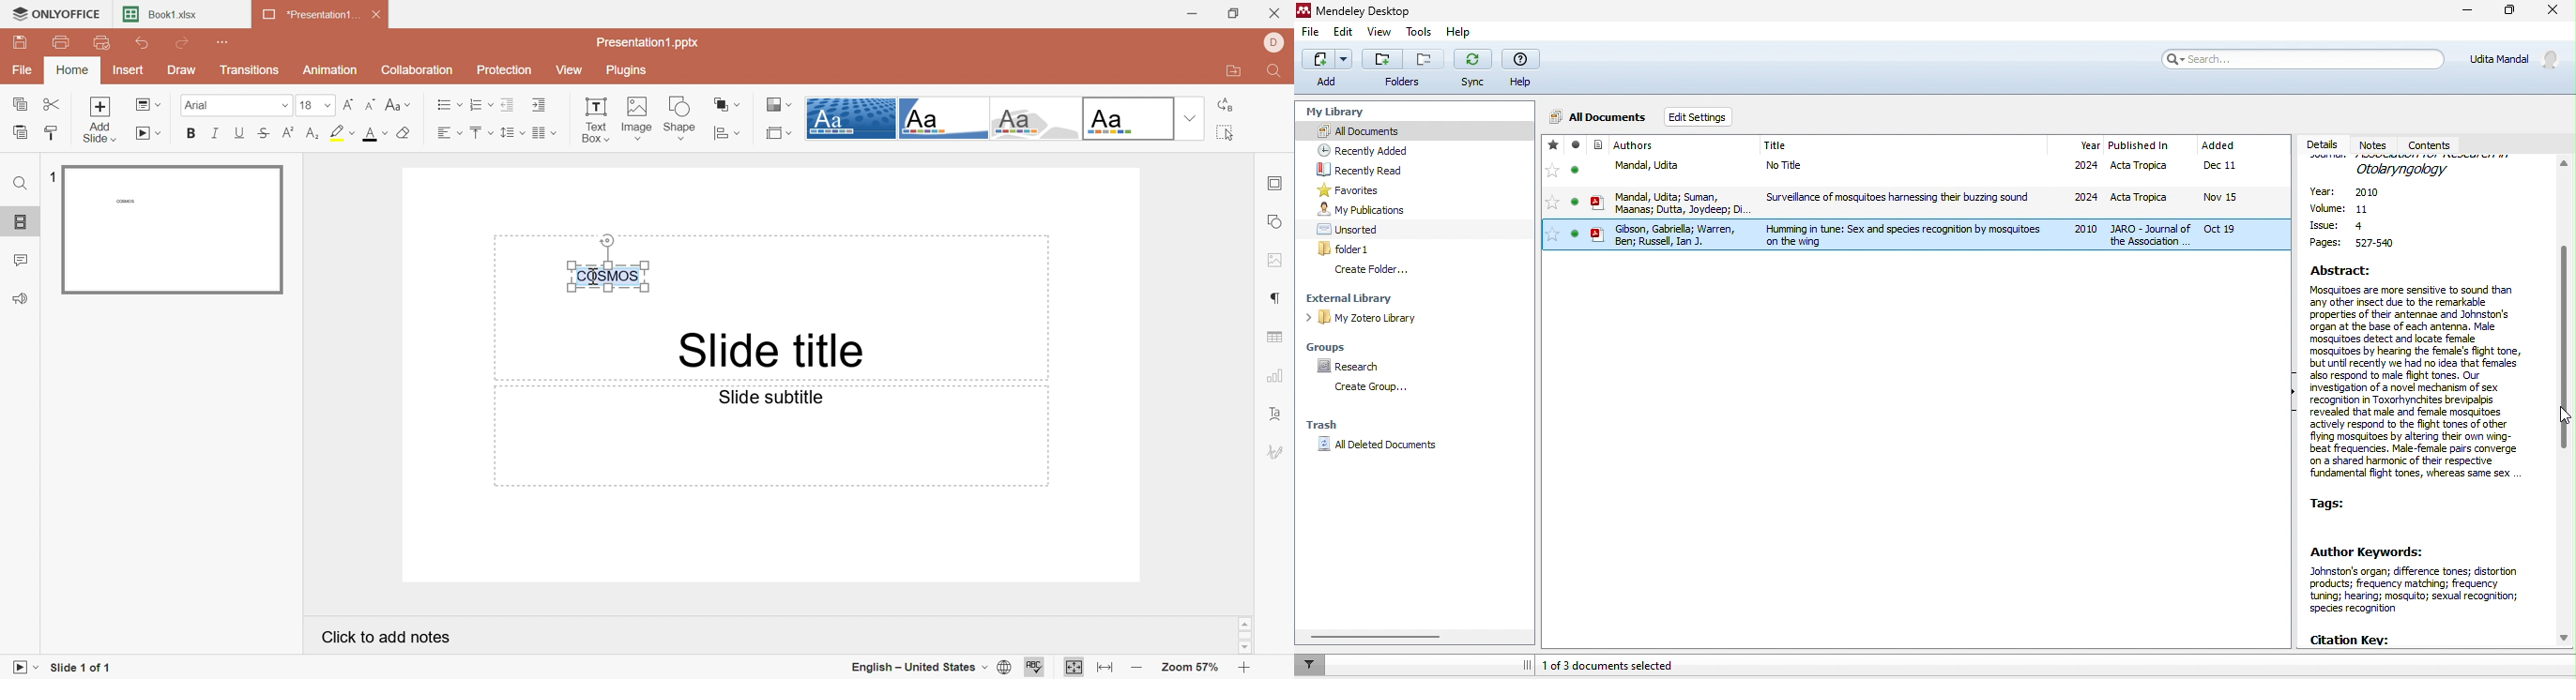 This screenshot has height=700, width=2576. What do you see at coordinates (330, 70) in the screenshot?
I see `Animation` at bounding box center [330, 70].